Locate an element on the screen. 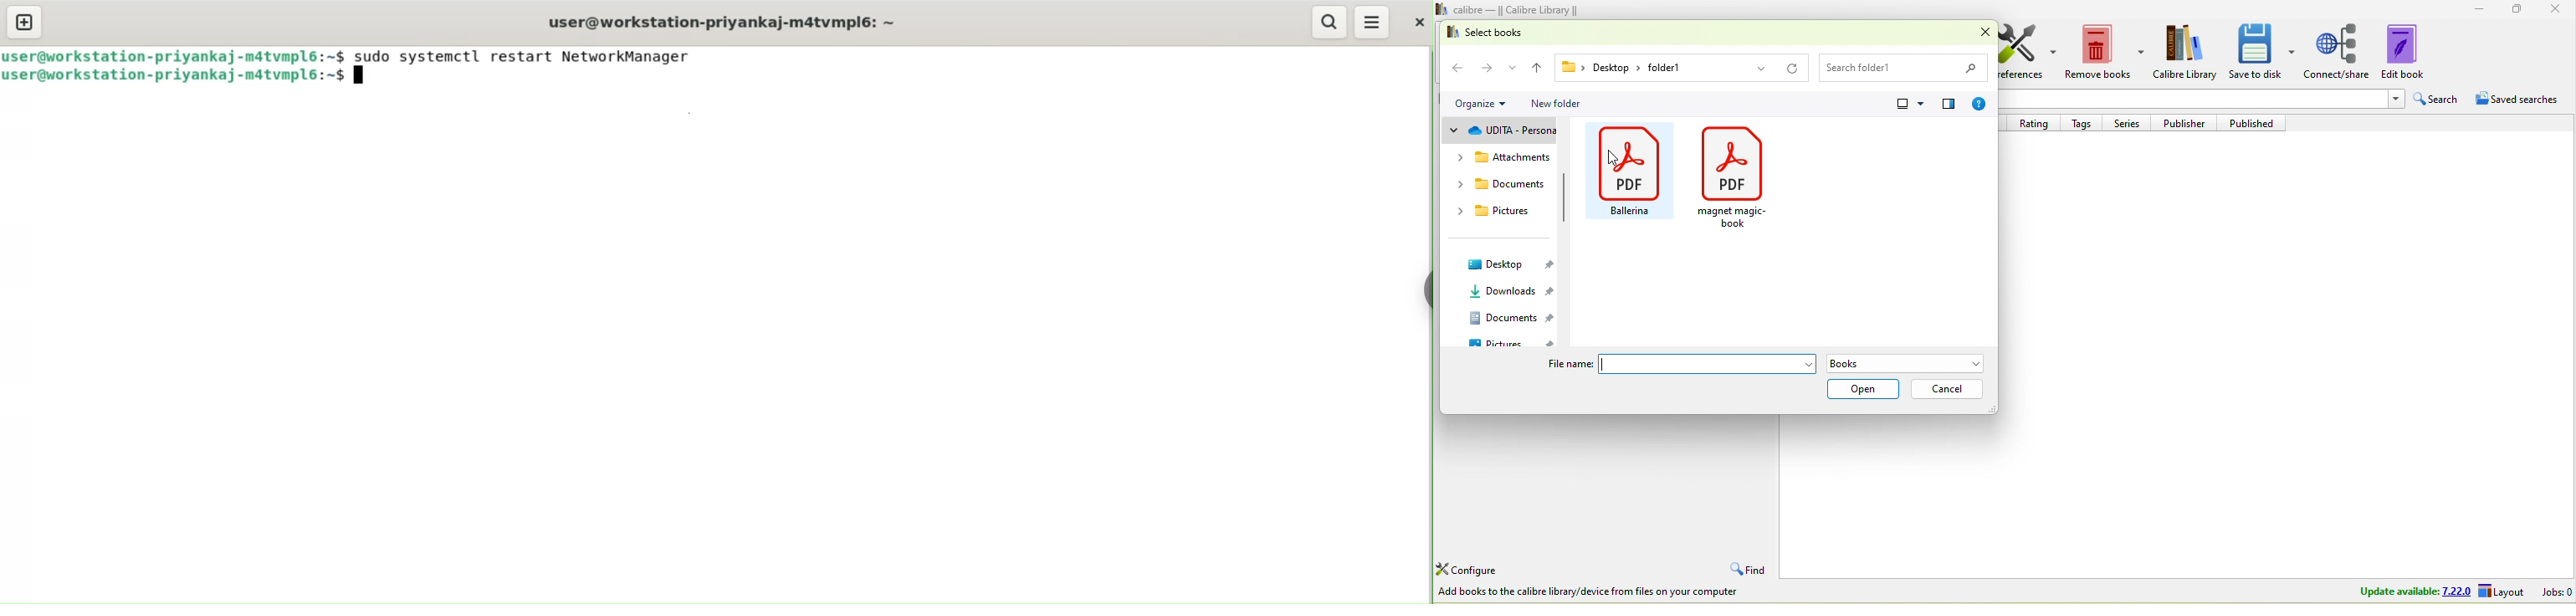  ? is located at coordinates (1980, 105).